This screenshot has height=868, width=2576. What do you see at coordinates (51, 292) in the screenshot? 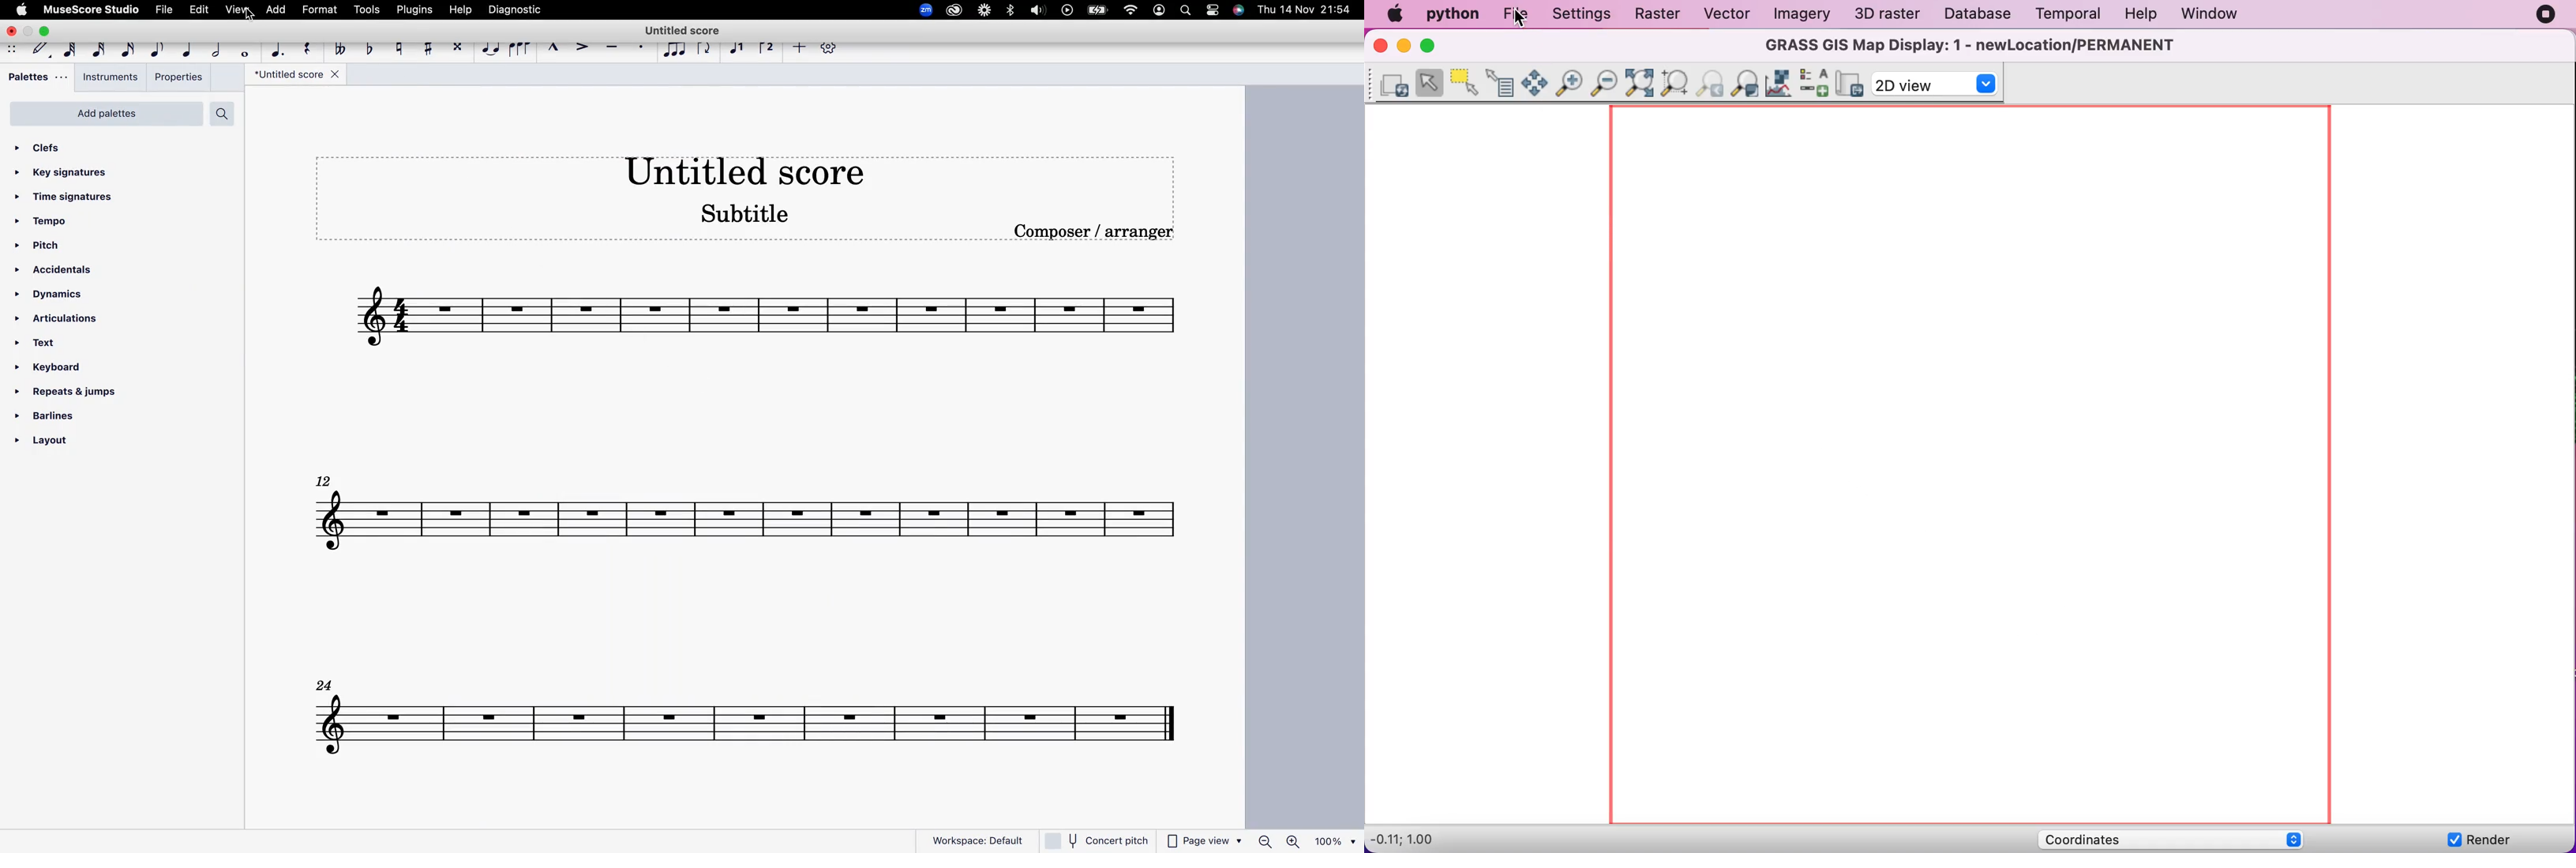
I see `dynamics` at bounding box center [51, 292].